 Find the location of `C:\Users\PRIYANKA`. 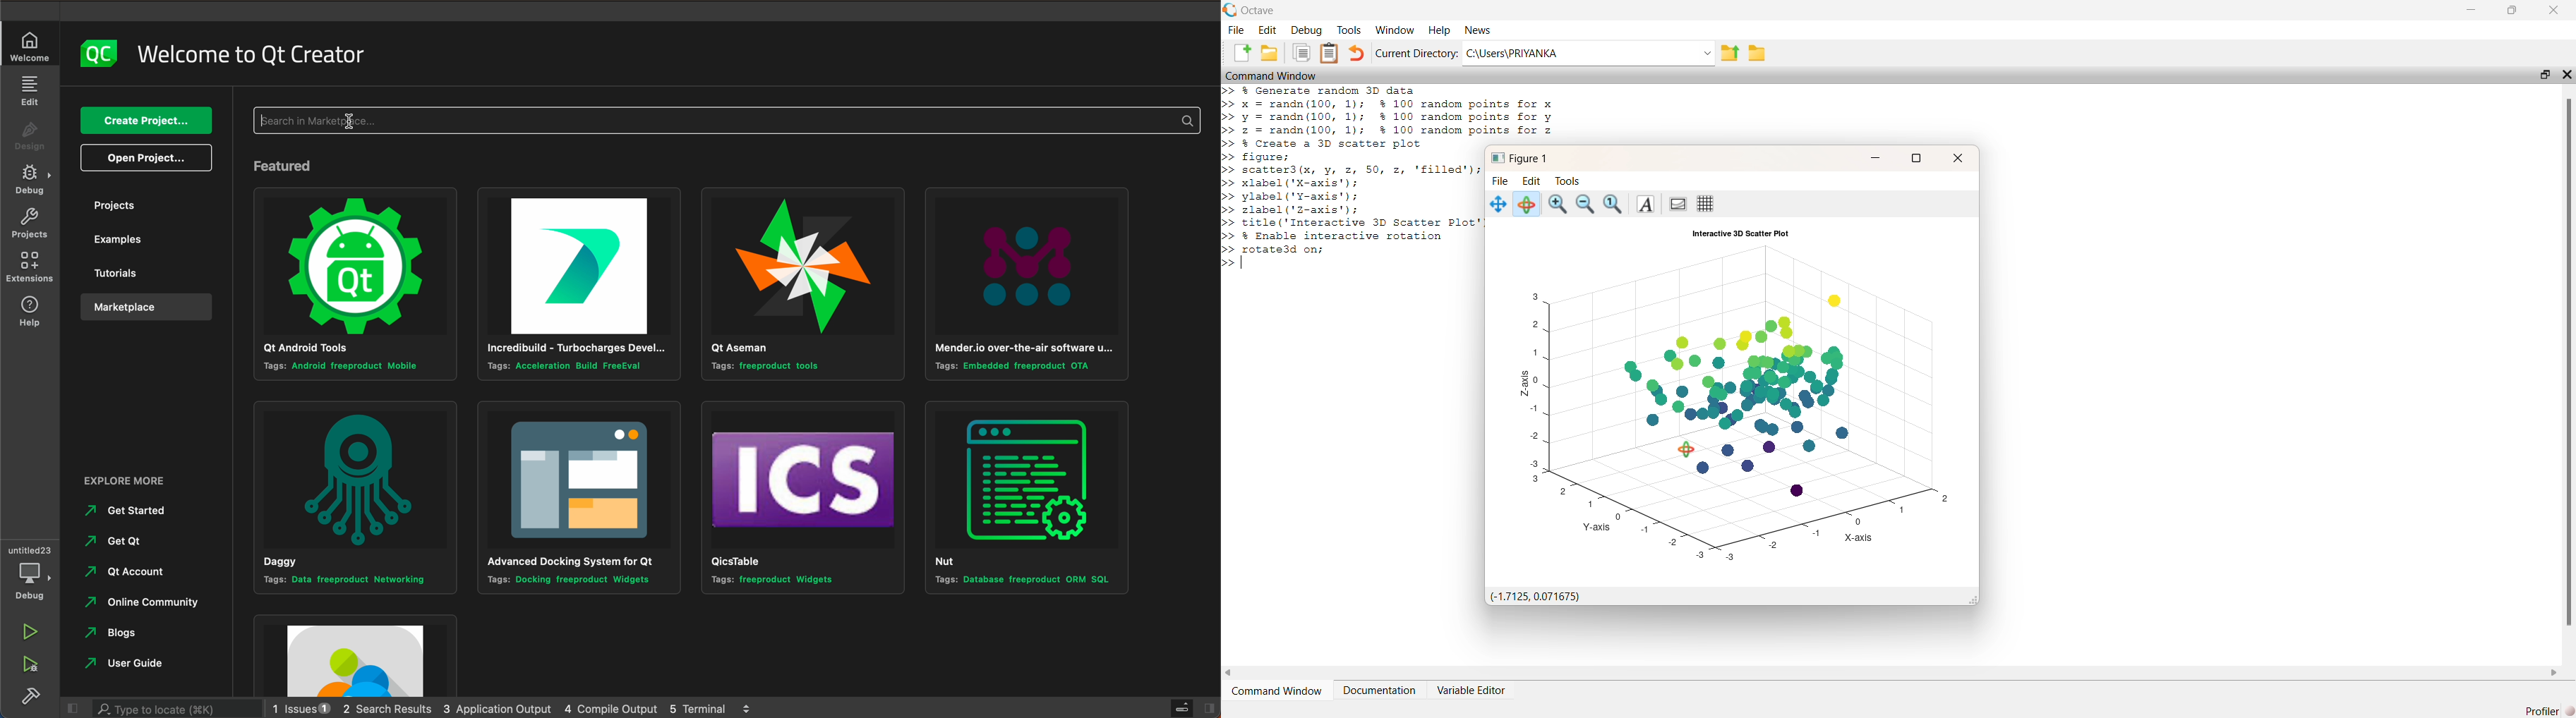

C:\Users\PRIYANKA is located at coordinates (1589, 53).